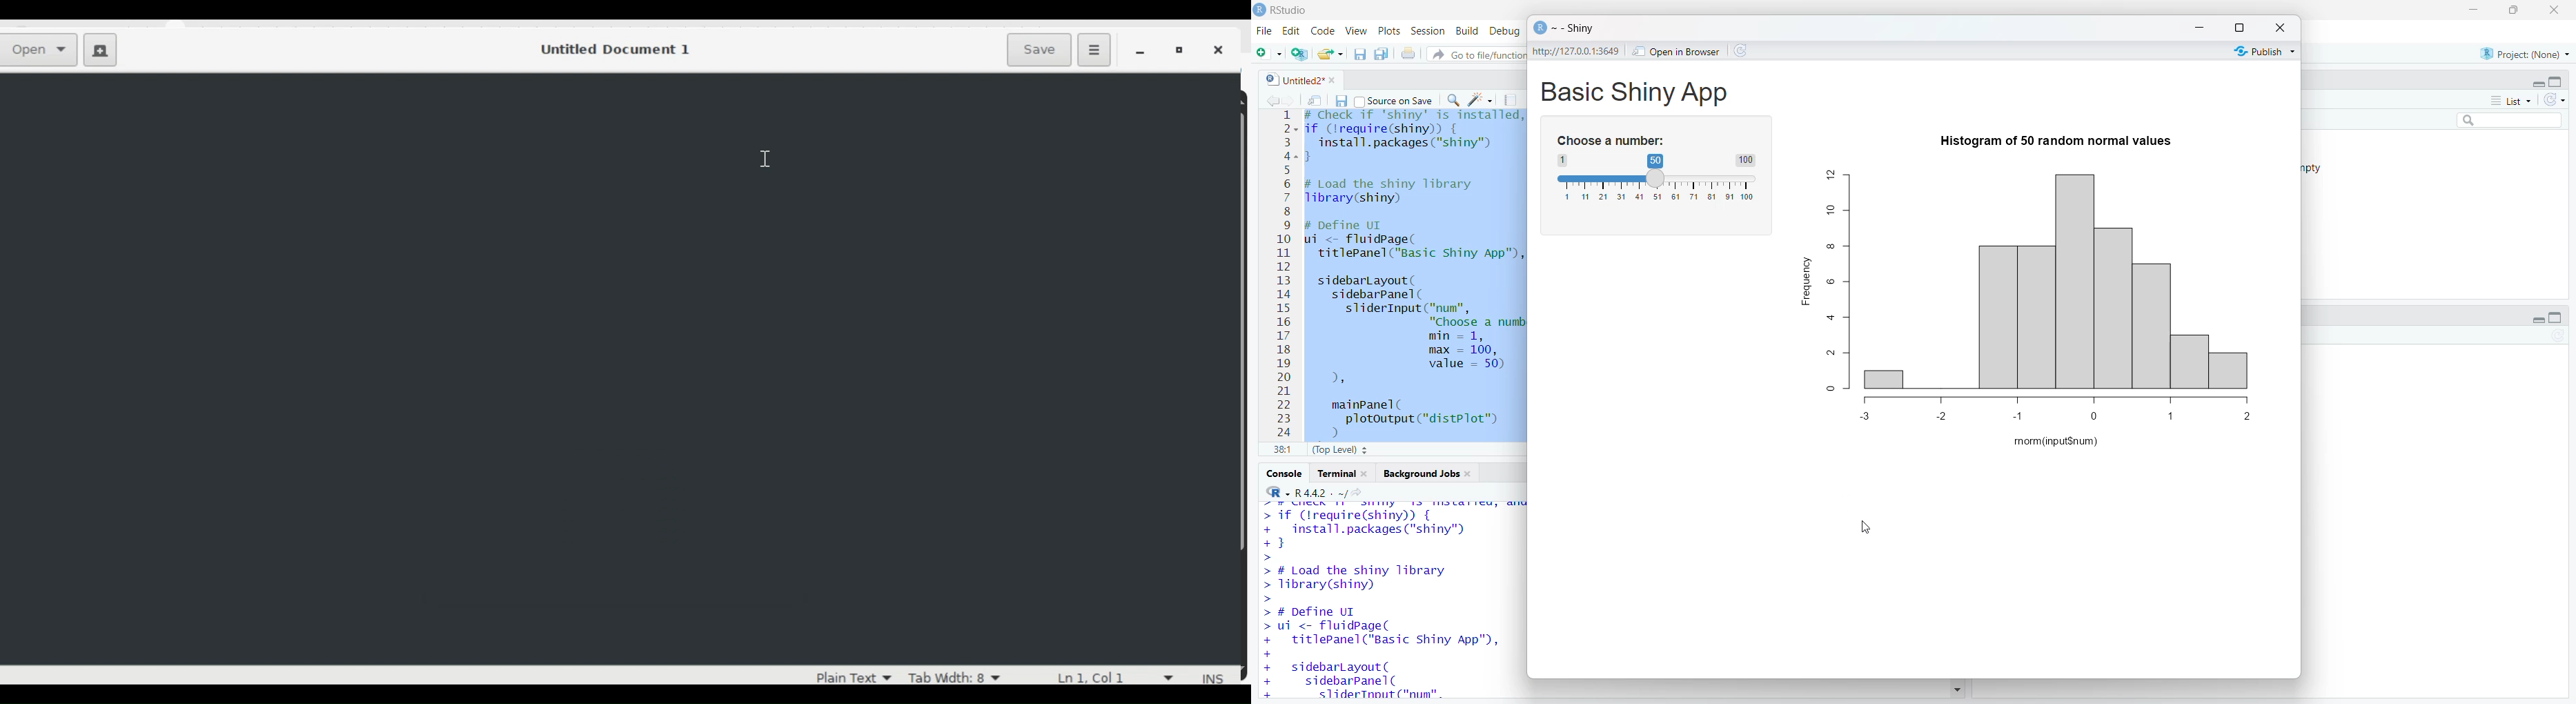 The image size is (2576, 728). I want to click on minimize, so click(2199, 28).